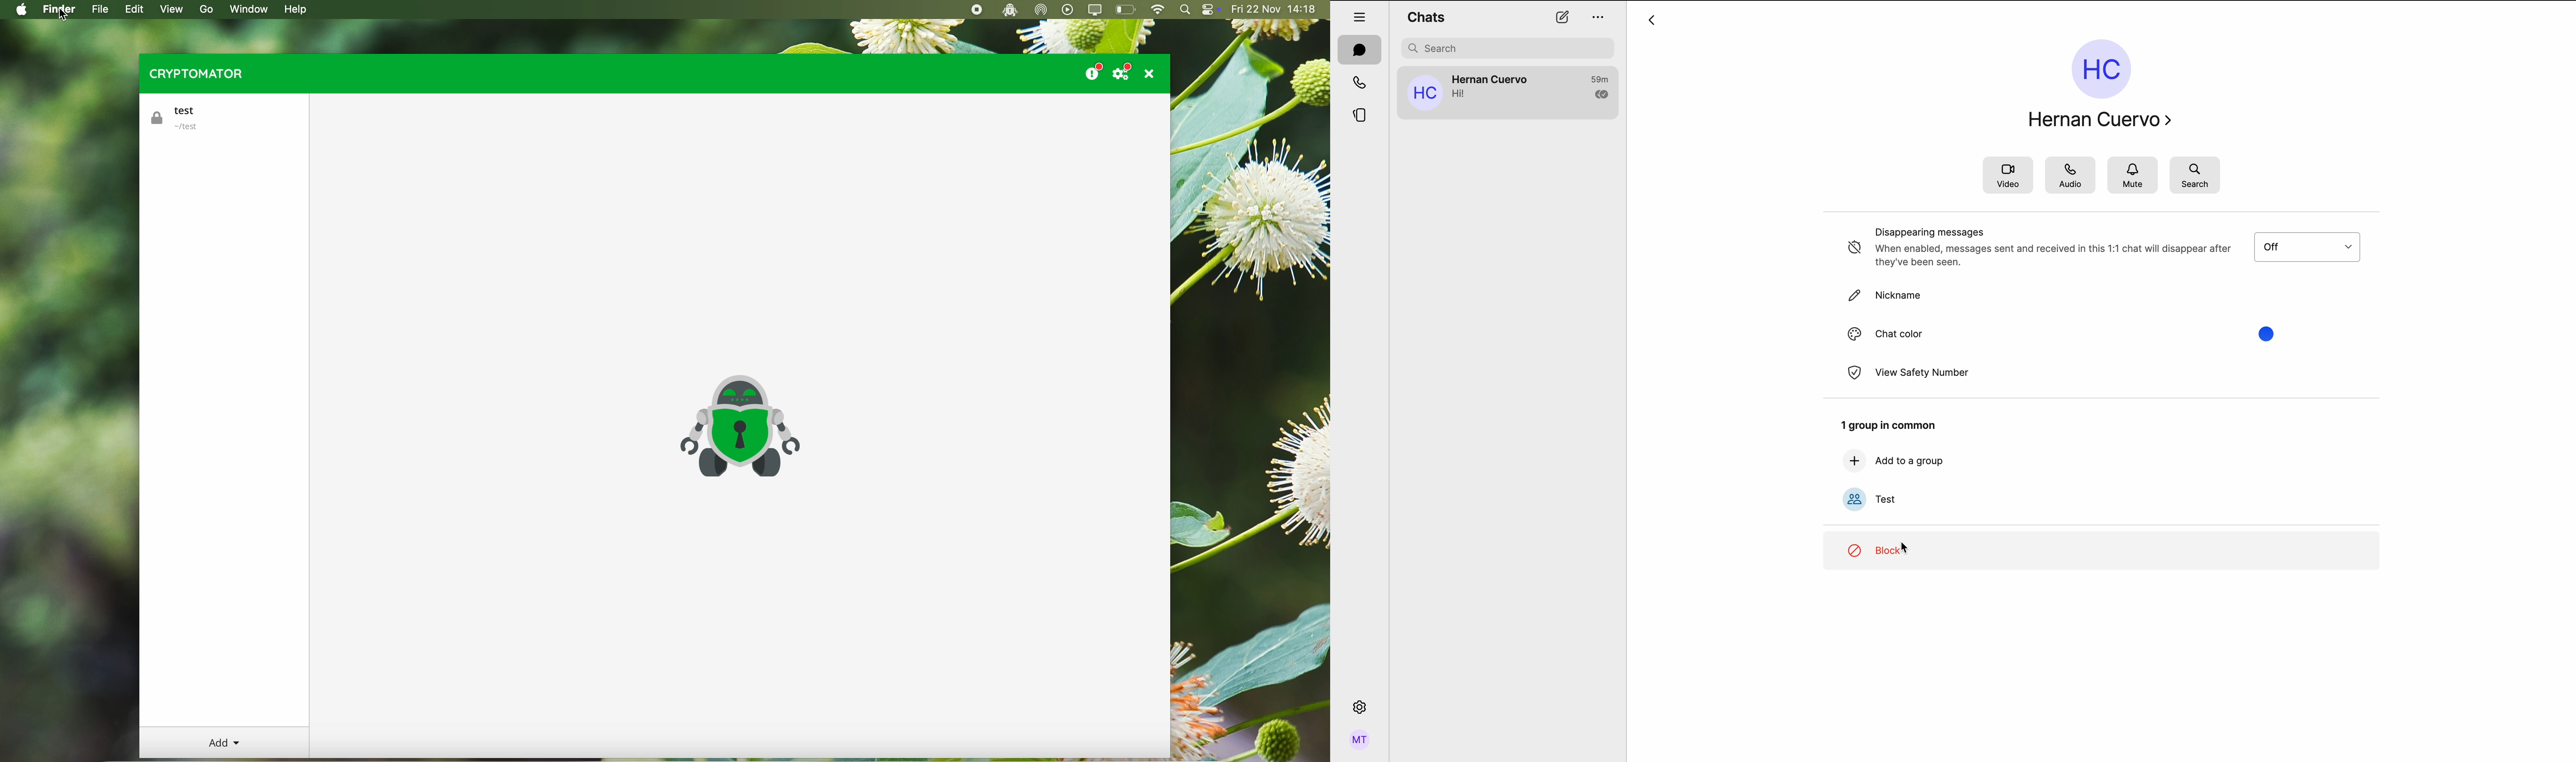 This screenshot has height=784, width=2576. Describe the element at coordinates (1653, 21) in the screenshot. I see `arrow` at that location.